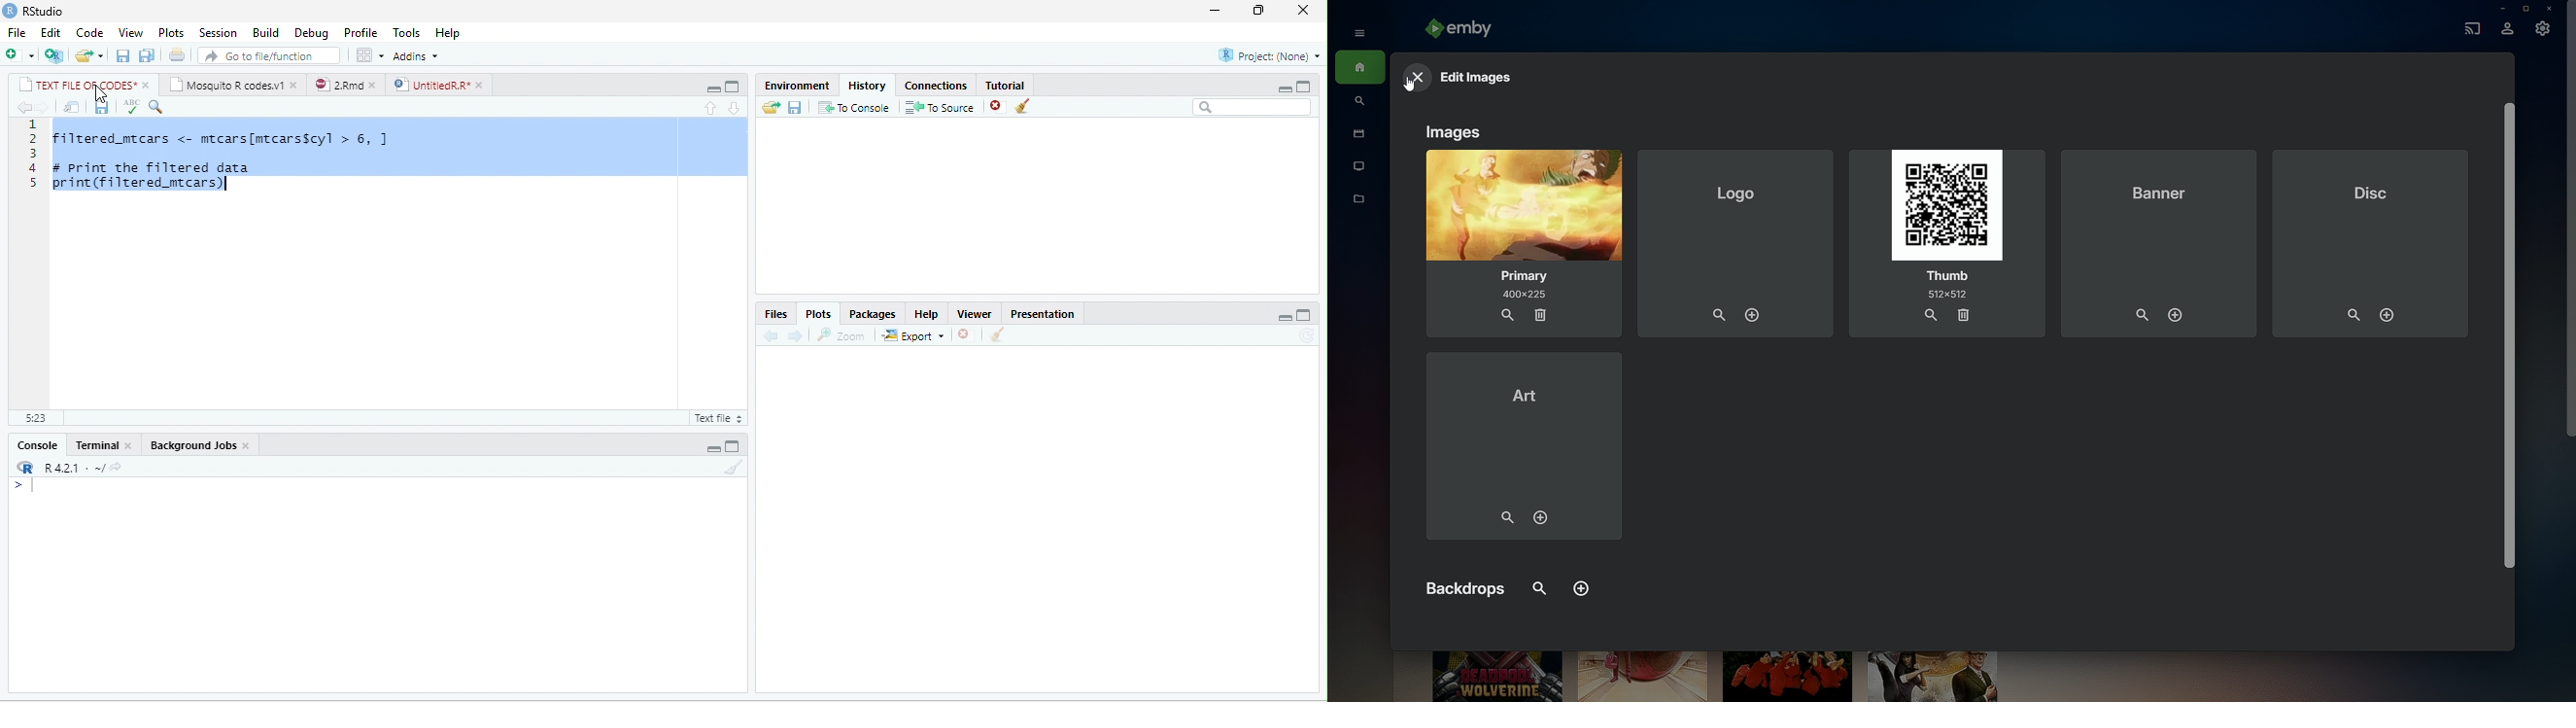 This screenshot has height=728, width=2576. I want to click on >, so click(29, 485).